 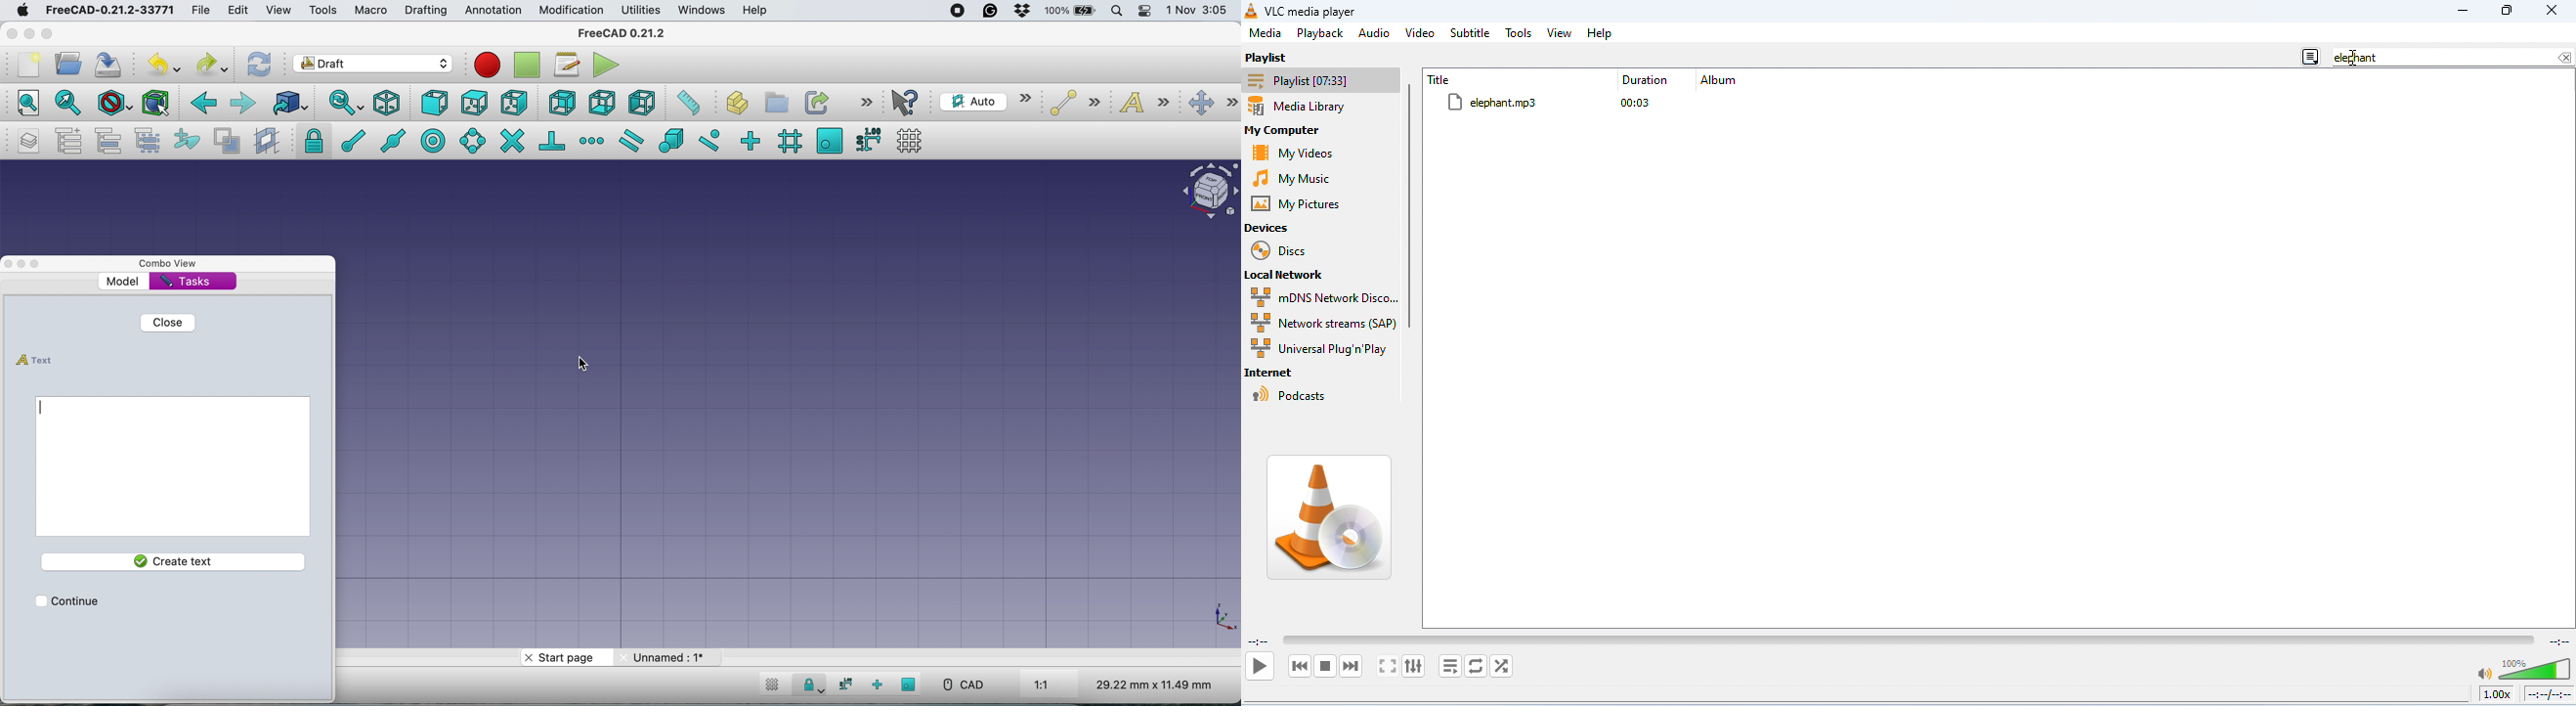 What do you see at coordinates (511, 142) in the screenshot?
I see `snap intersection` at bounding box center [511, 142].